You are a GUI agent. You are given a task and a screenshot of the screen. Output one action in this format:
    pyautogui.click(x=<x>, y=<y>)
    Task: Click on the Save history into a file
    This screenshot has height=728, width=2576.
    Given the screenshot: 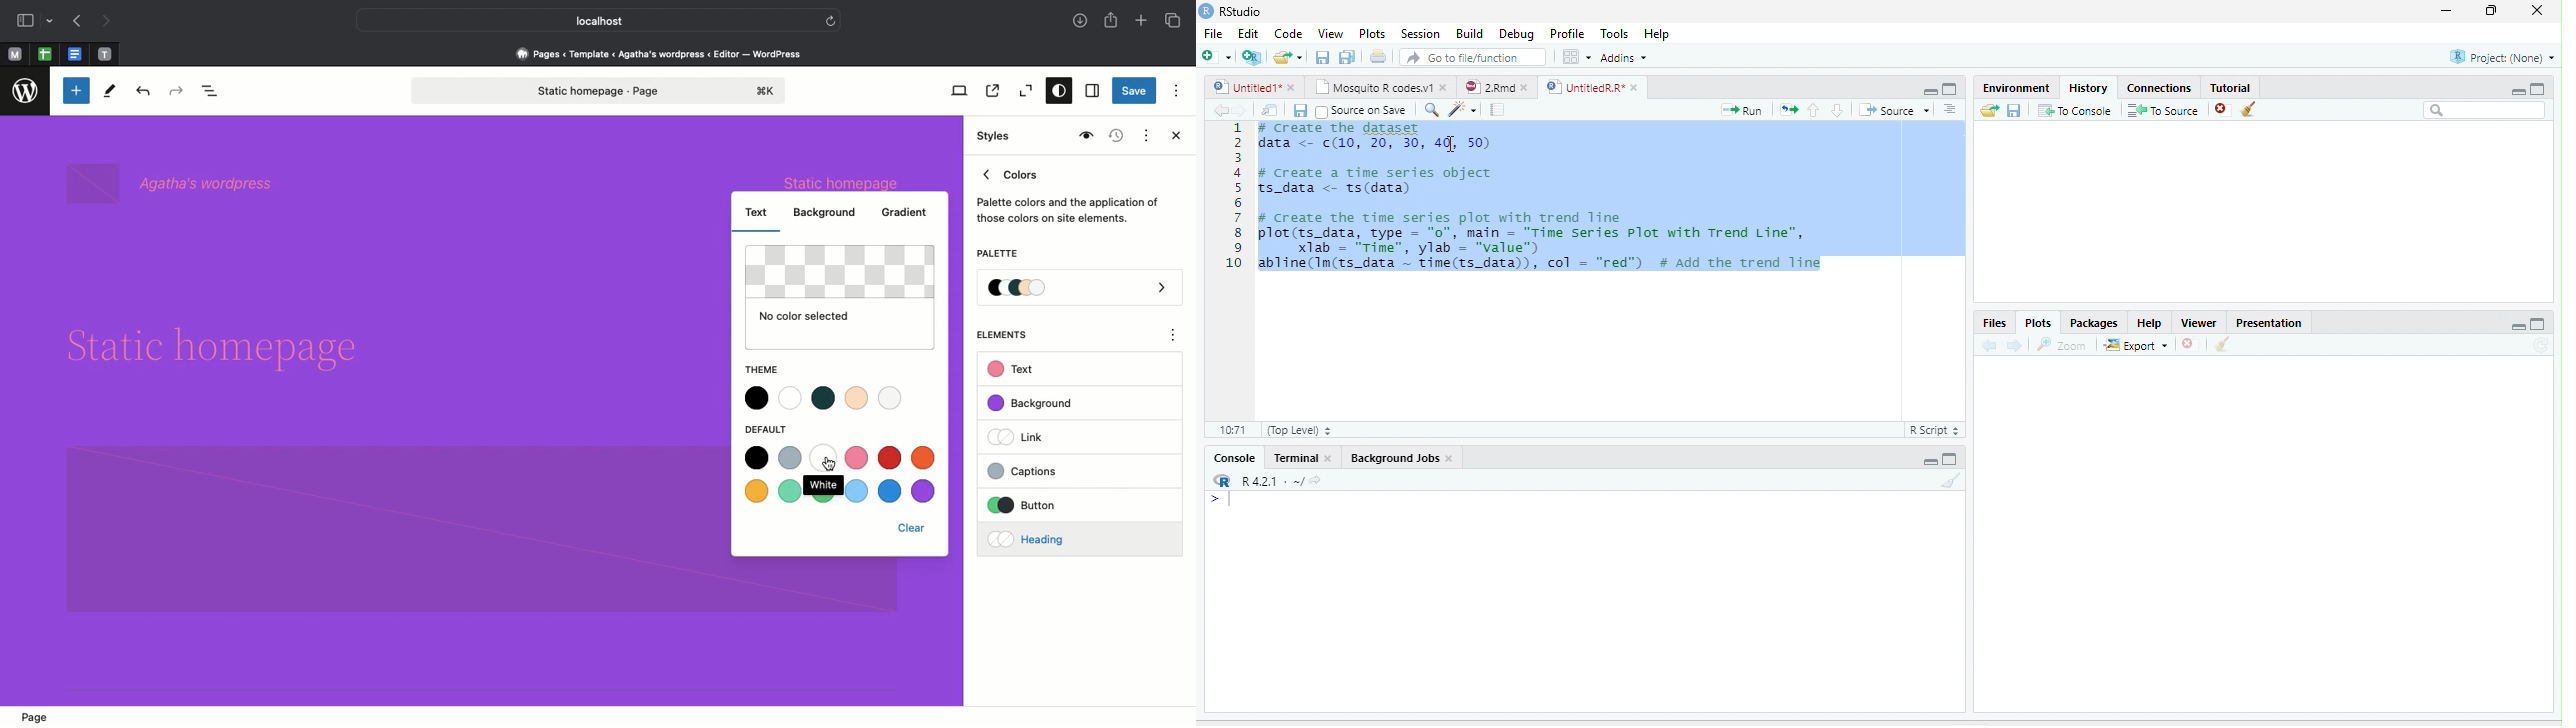 What is the action you would take?
    pyautogui.click(x=2014, y=110)
    